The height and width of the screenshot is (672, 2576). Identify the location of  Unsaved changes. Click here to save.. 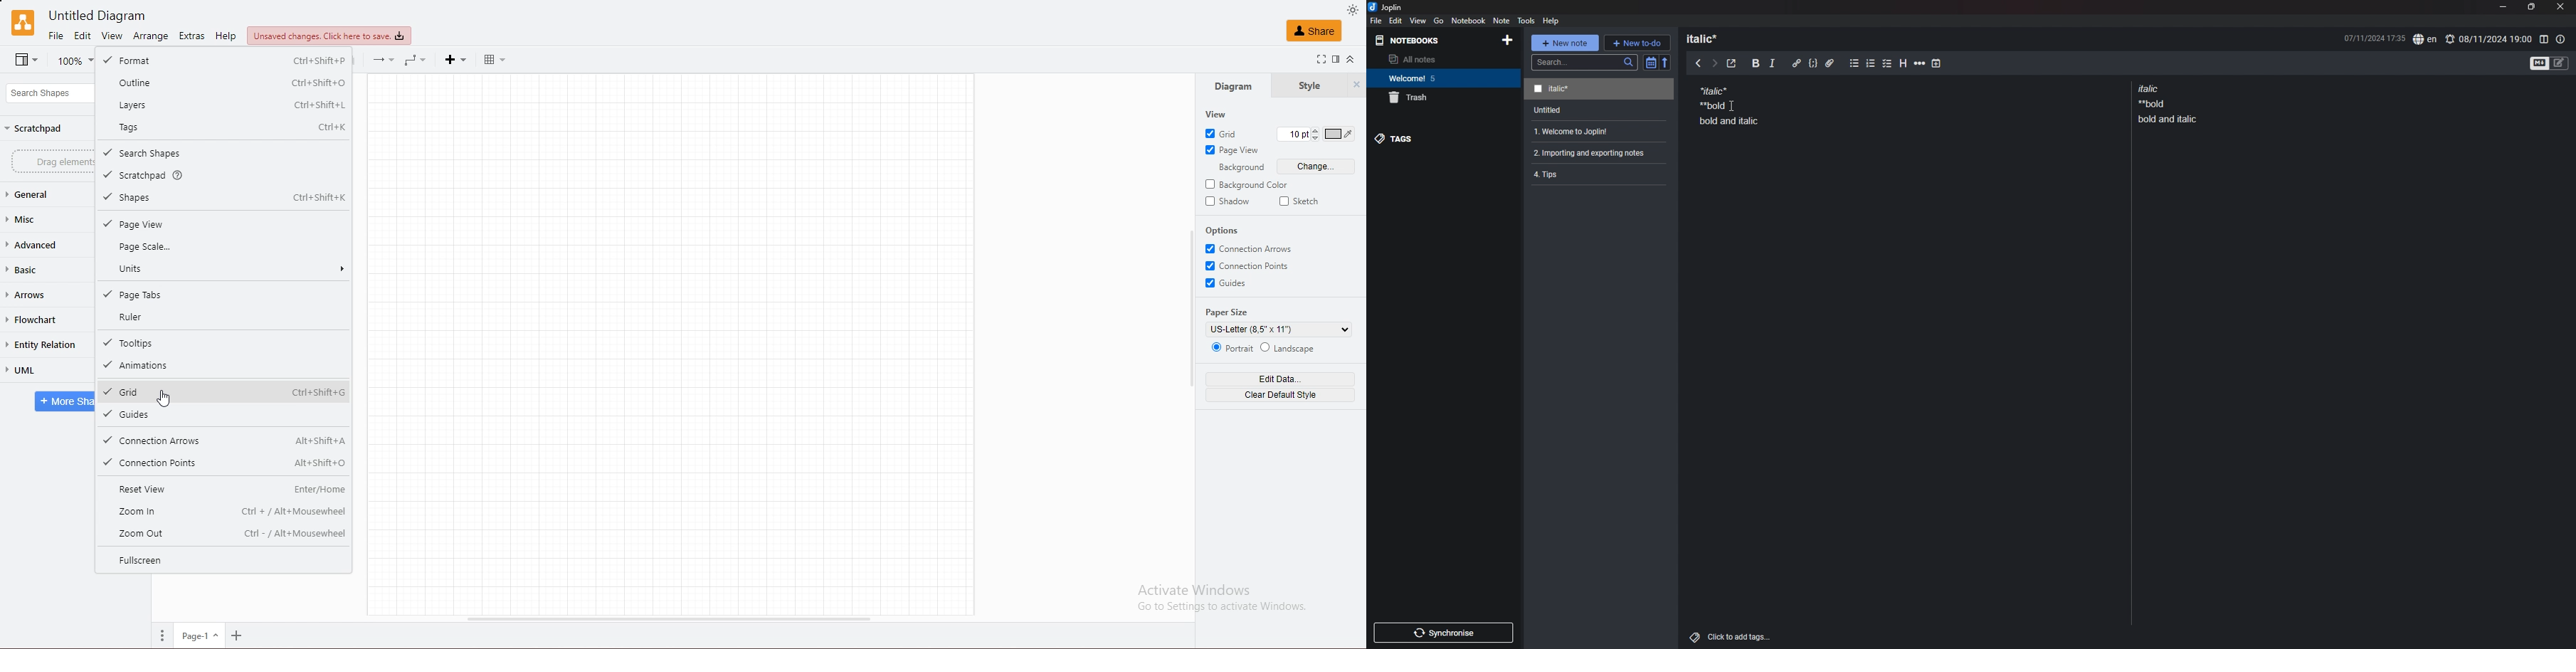
(332, 36).